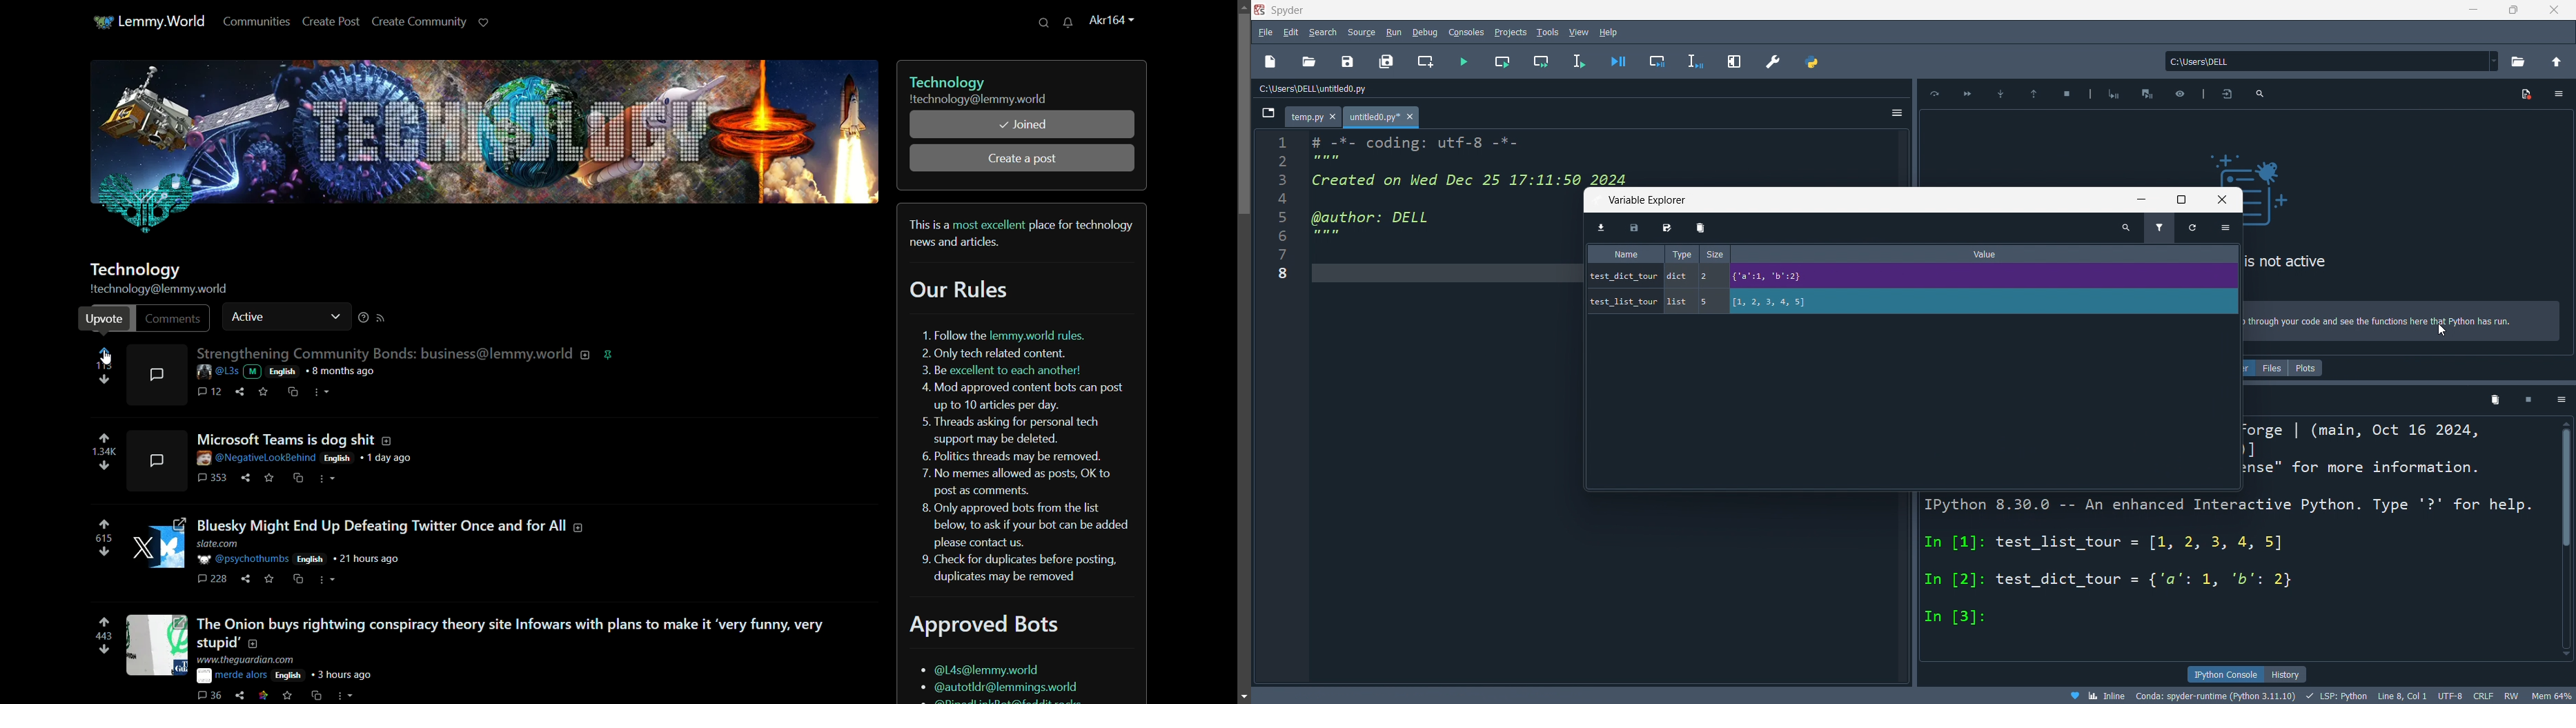 This screenshot has height=728, width=2576. What do you see at coordinates (295, 667) in the screenshot?
I see `post details` at bounding box center [295, 667].